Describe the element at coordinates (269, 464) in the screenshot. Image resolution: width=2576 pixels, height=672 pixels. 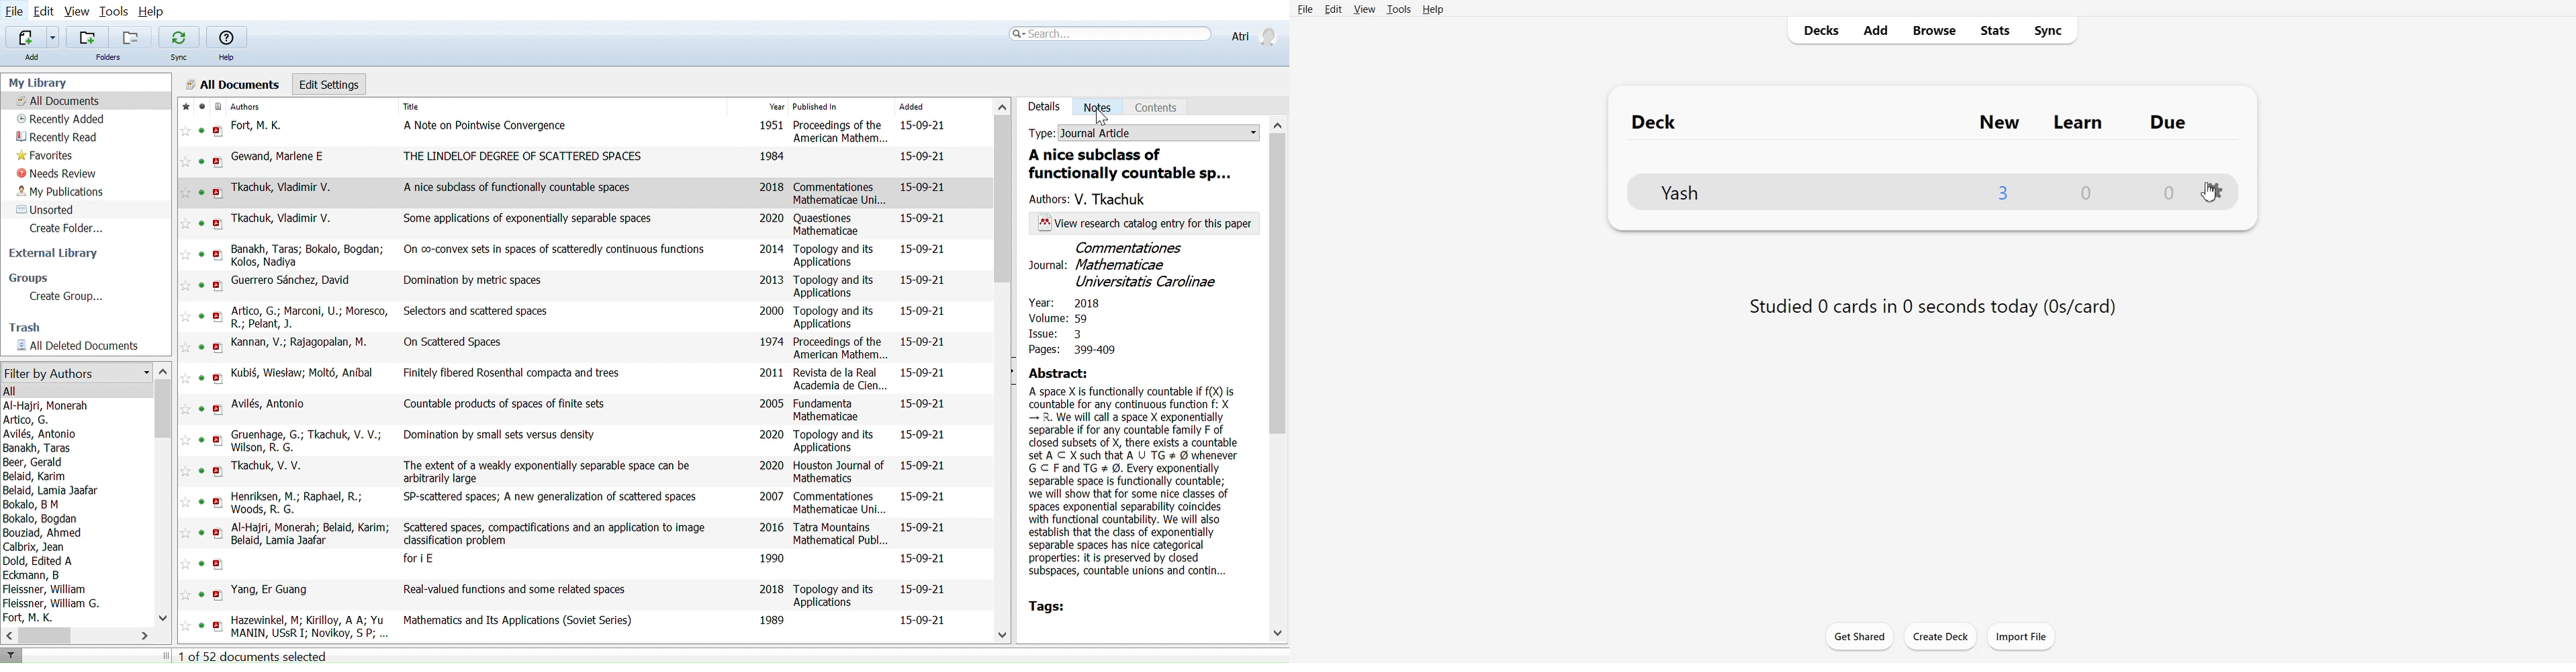
I see `Tkachuk, V. V.` at that location.